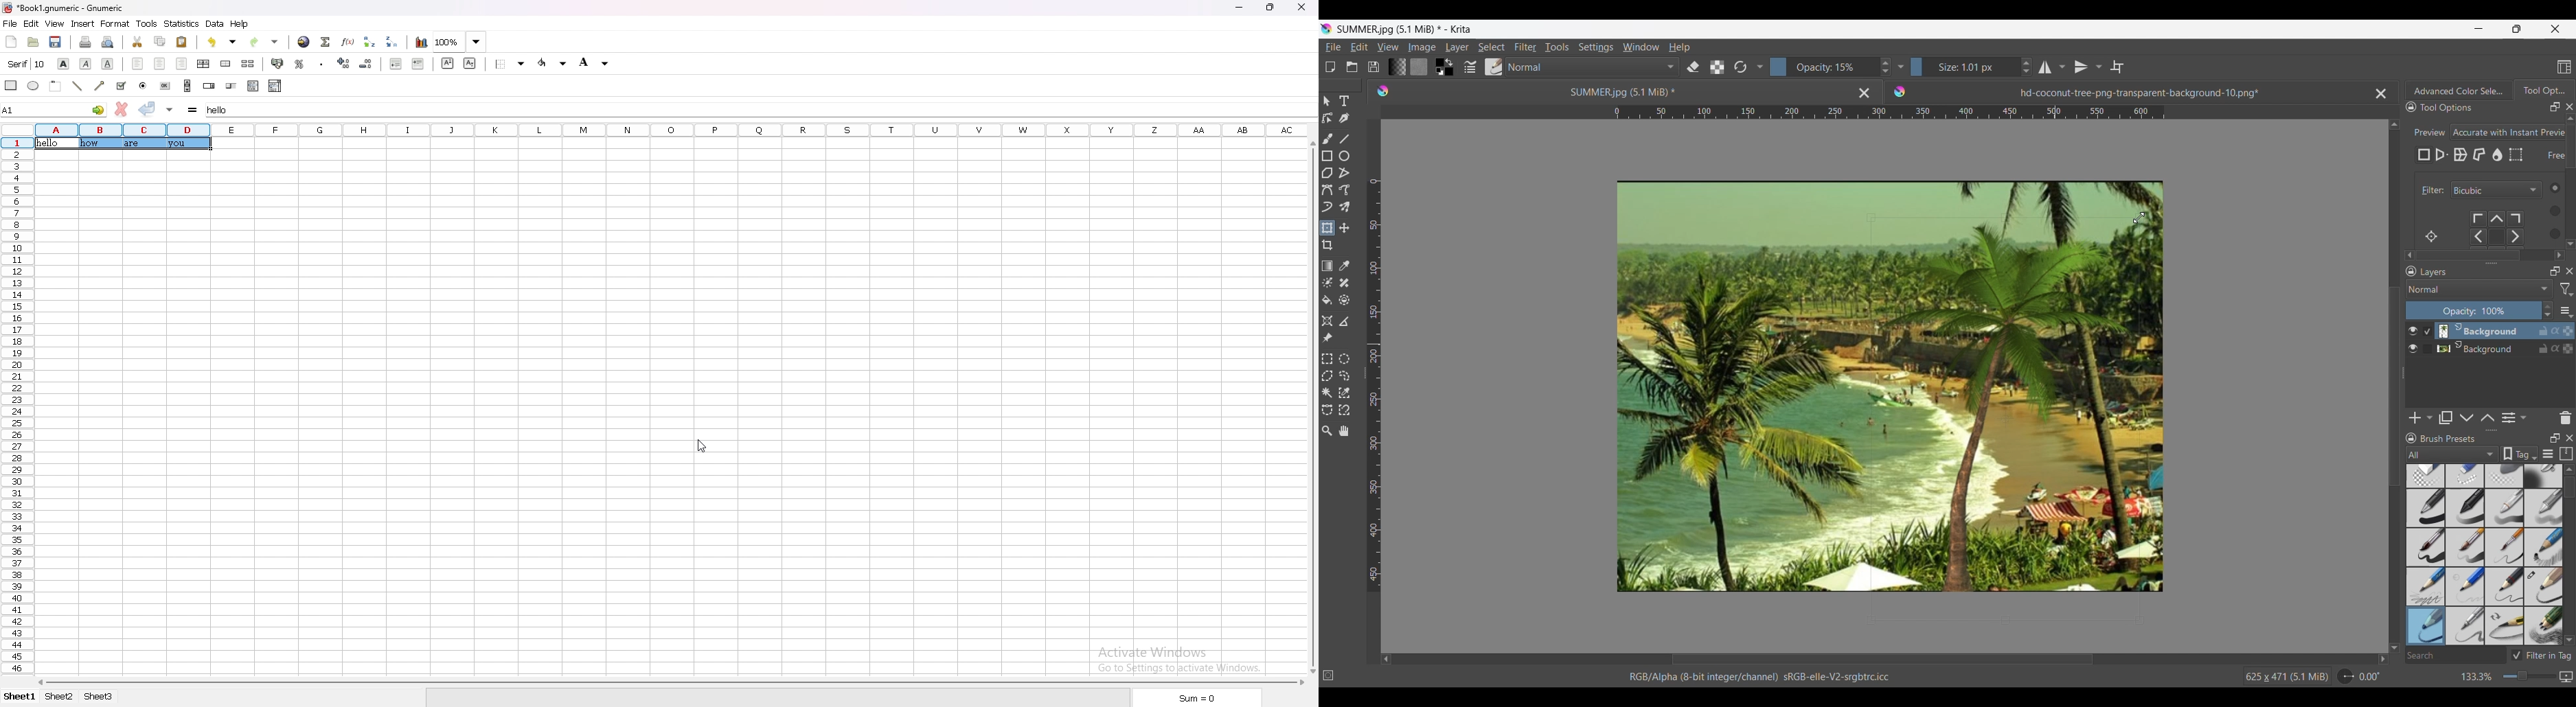 This screenshot has width=2576, height=728. What do you see at coordinates (1330, 233) in the screenshot?
I see `Cursor clicking on Transform tool` at bounding box center [1330, 233].